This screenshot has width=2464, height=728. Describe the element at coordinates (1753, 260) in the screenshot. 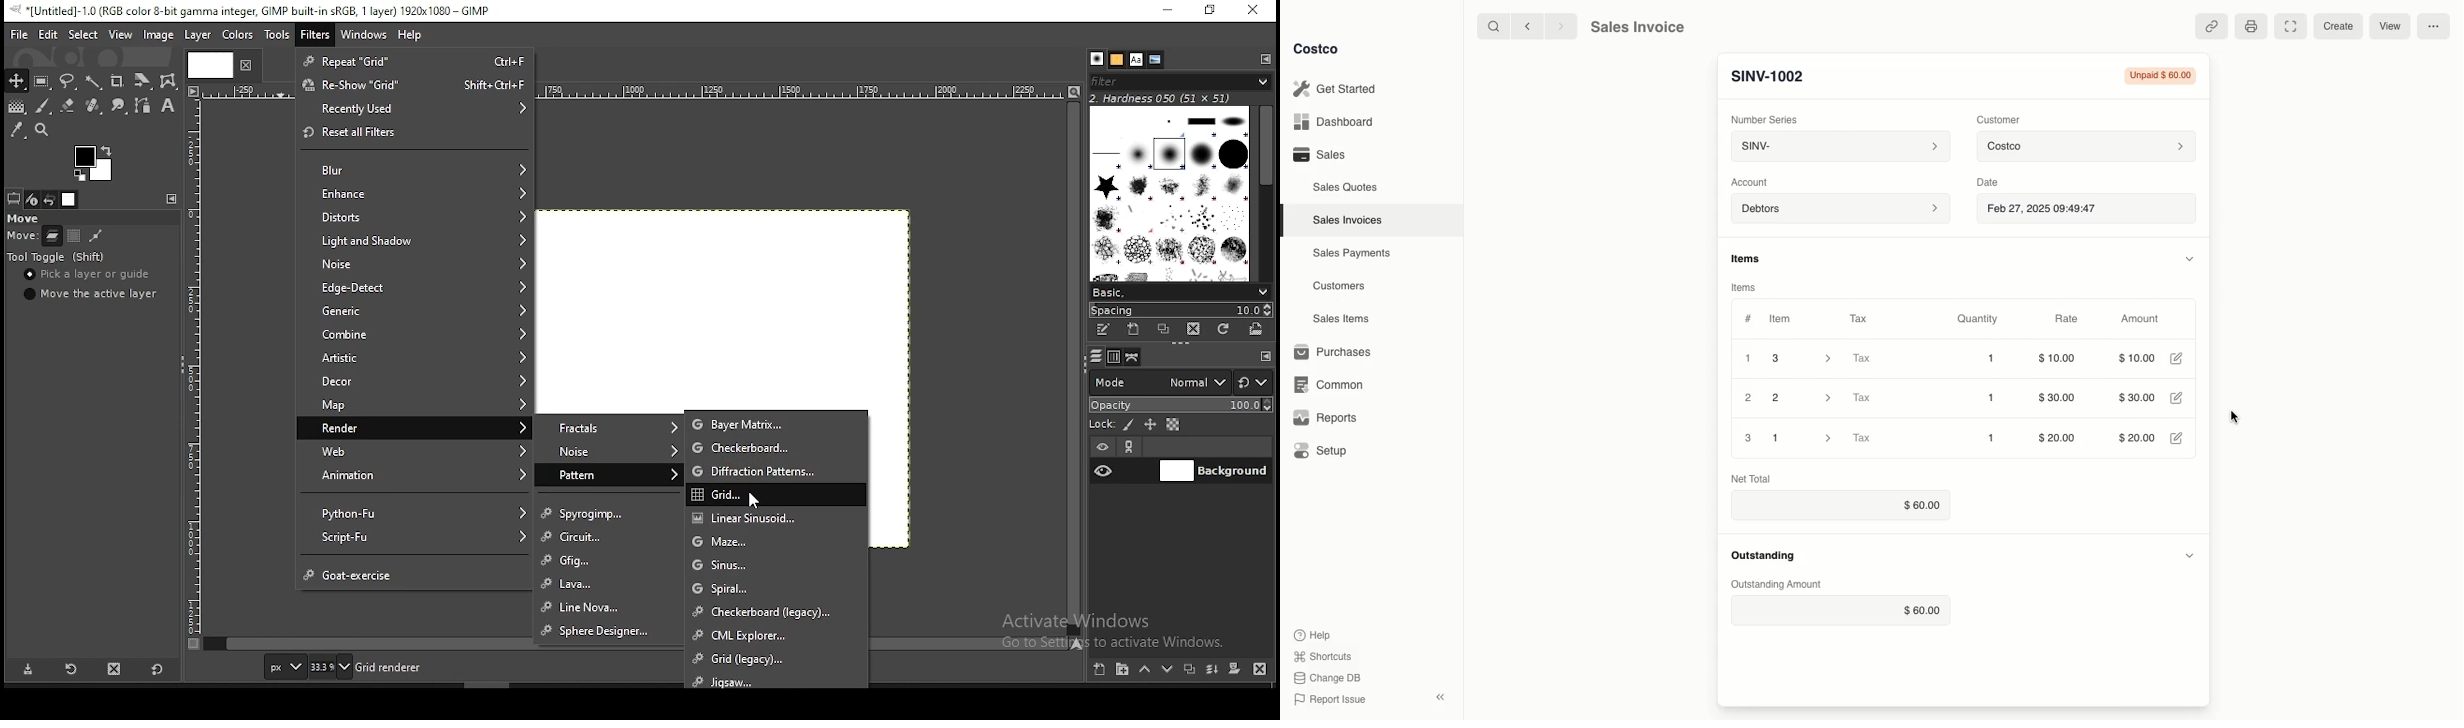

I see `Items` at that location.